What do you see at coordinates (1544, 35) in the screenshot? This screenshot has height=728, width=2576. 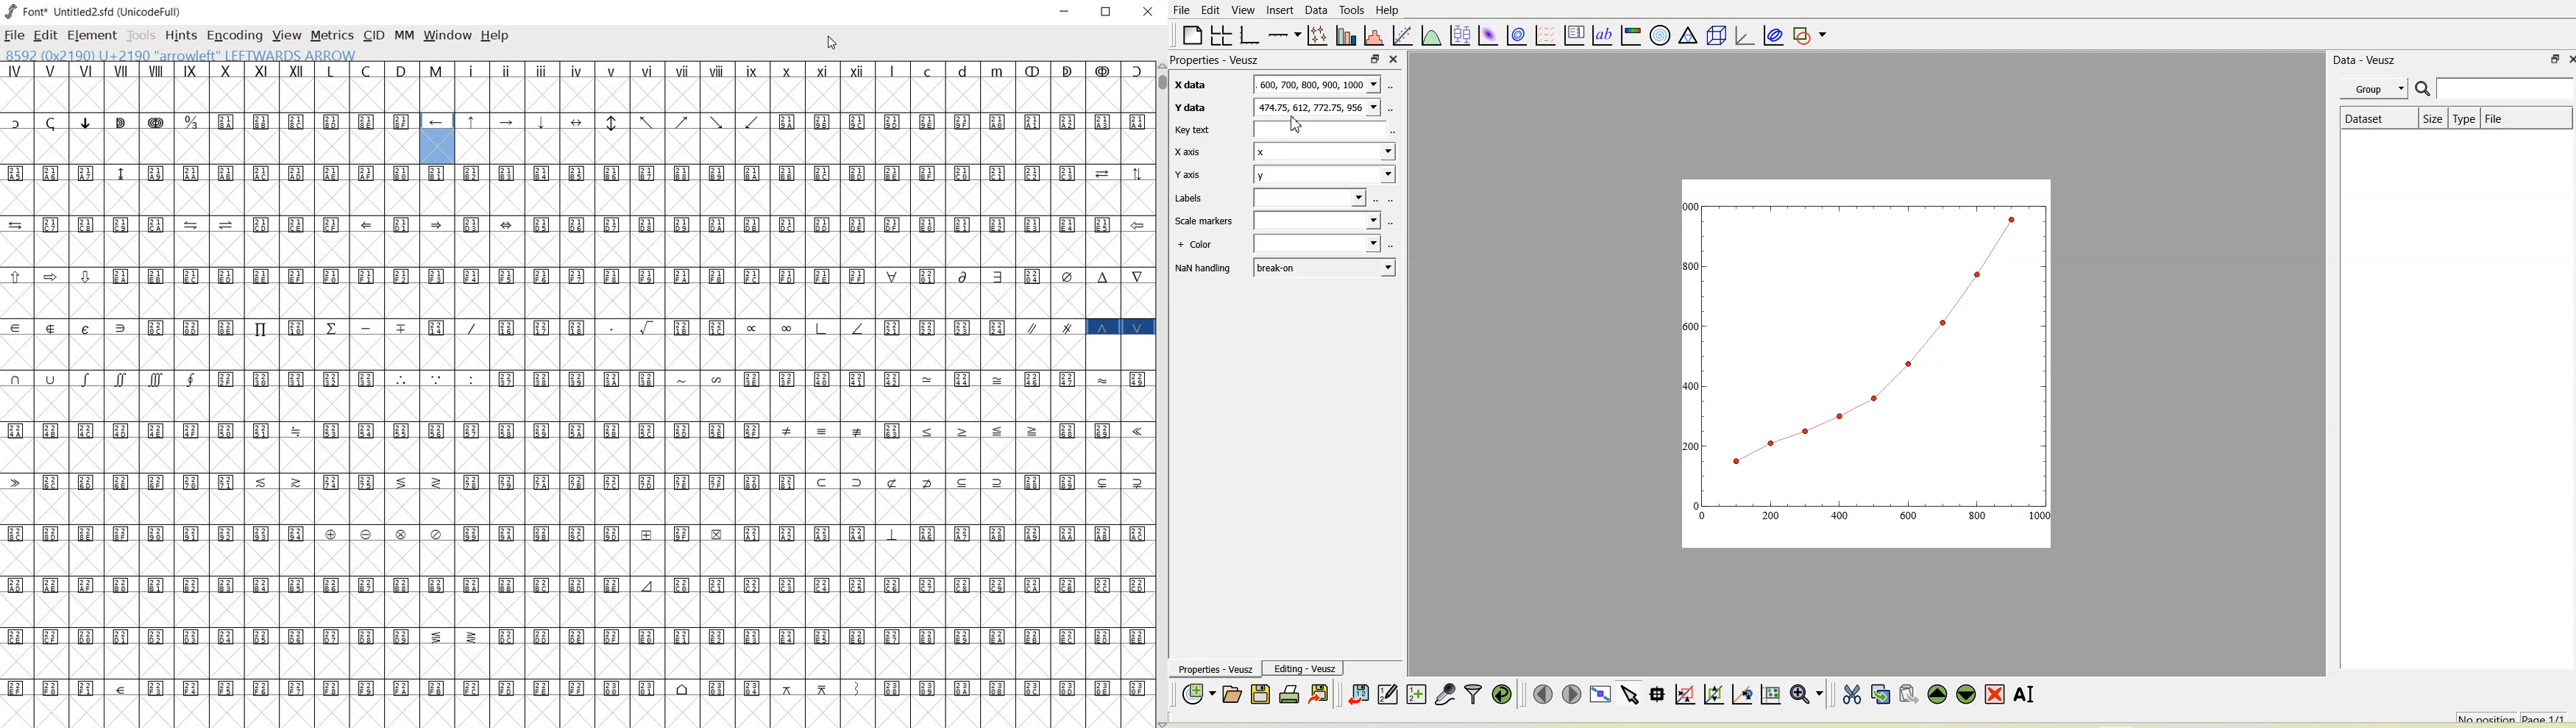 I see `plot a vector field` at bounding box center [1544, 35].